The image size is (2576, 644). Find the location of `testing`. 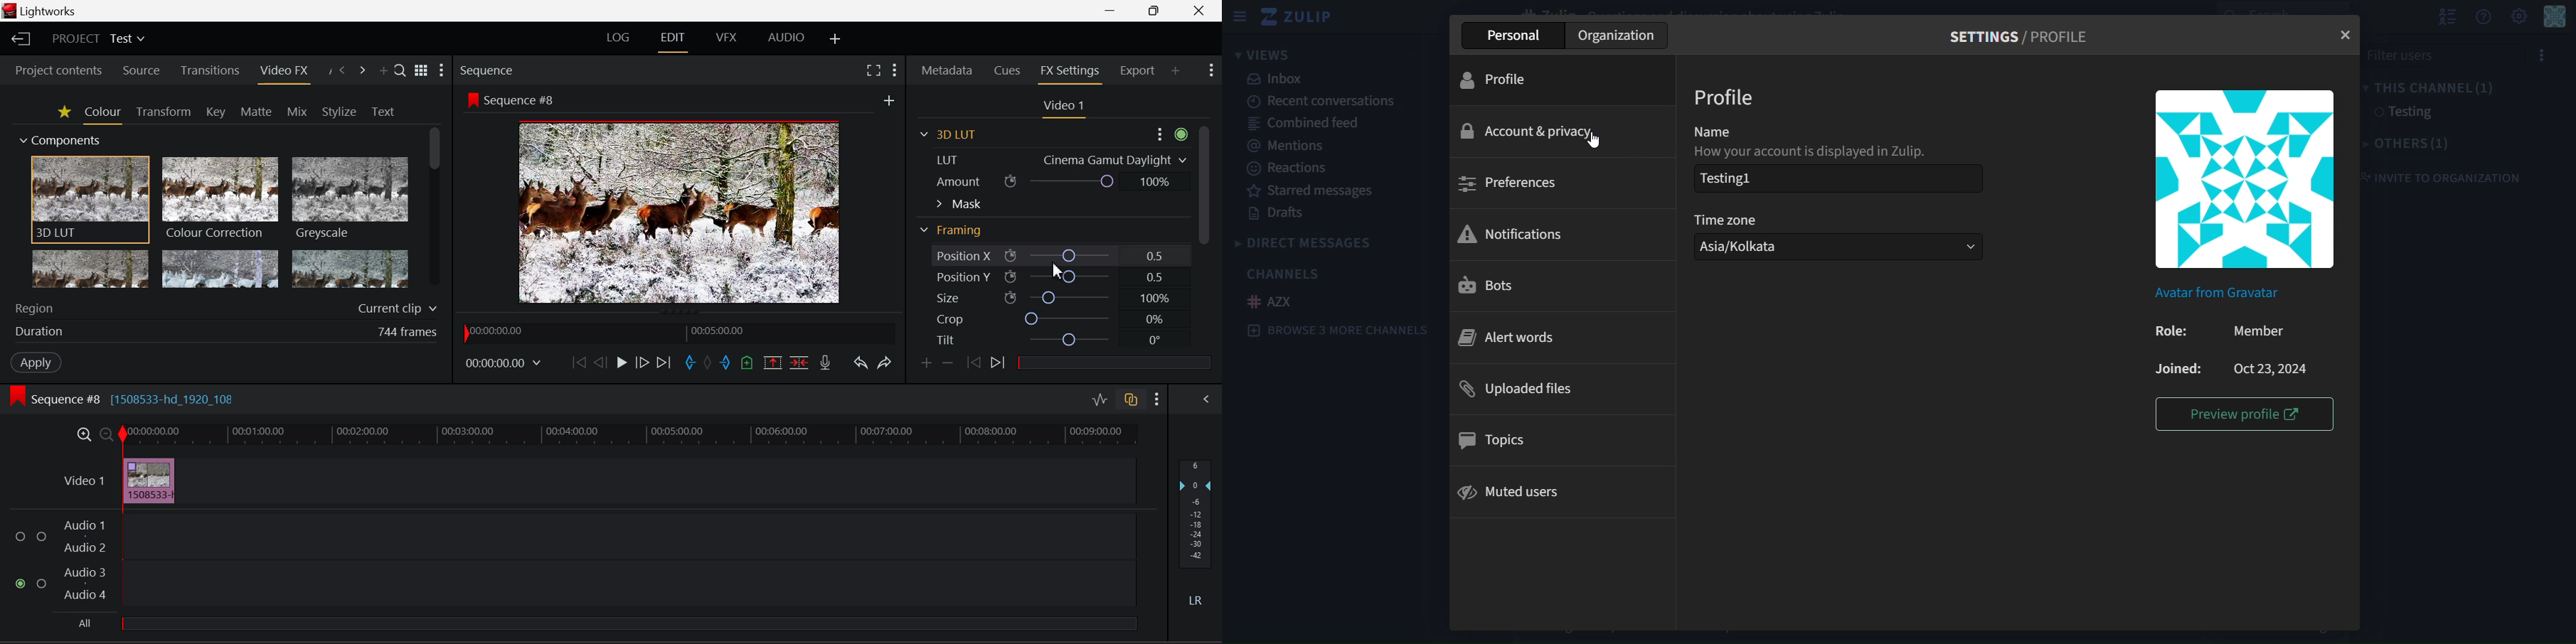

testing is located at coordinates (2402, 112).